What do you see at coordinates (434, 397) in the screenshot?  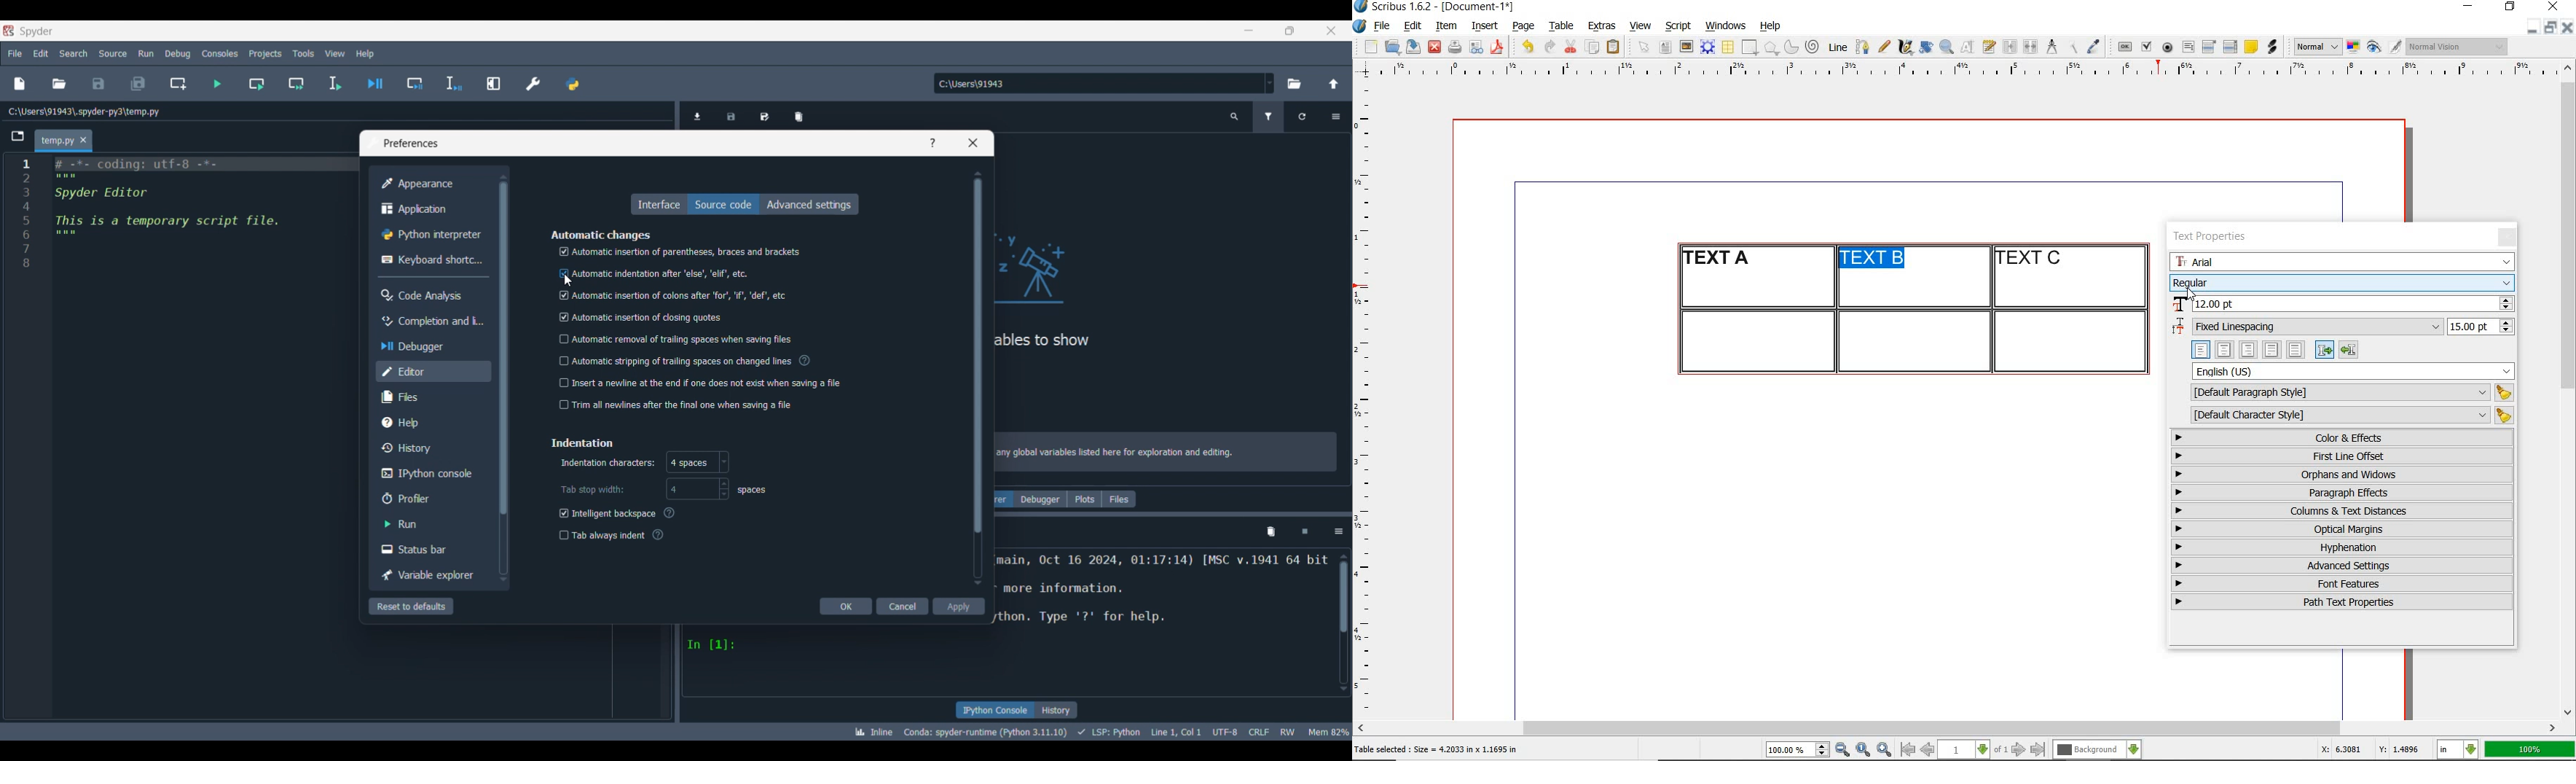 I see `Files` at bounding box center [434, 397].